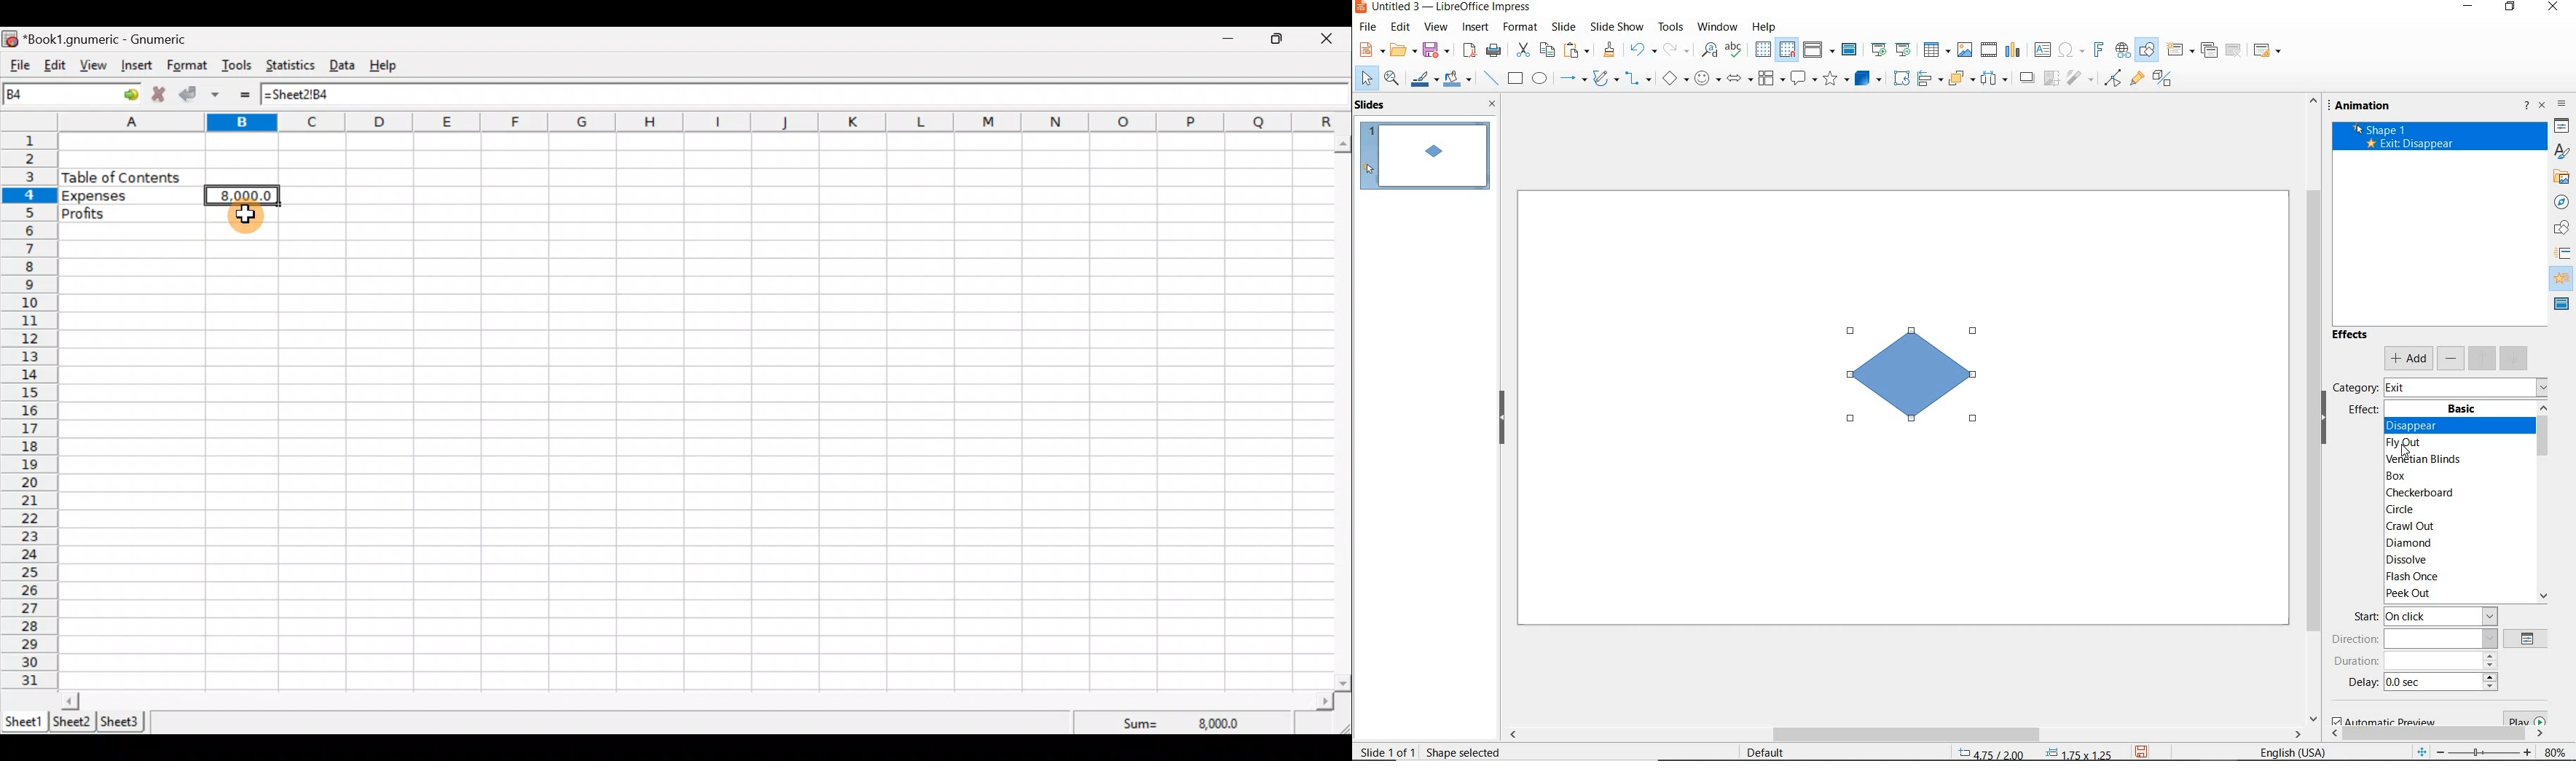  Describe the element at coordinates (2381, 722) in the screenshot. I see `automatic preview` at that location.